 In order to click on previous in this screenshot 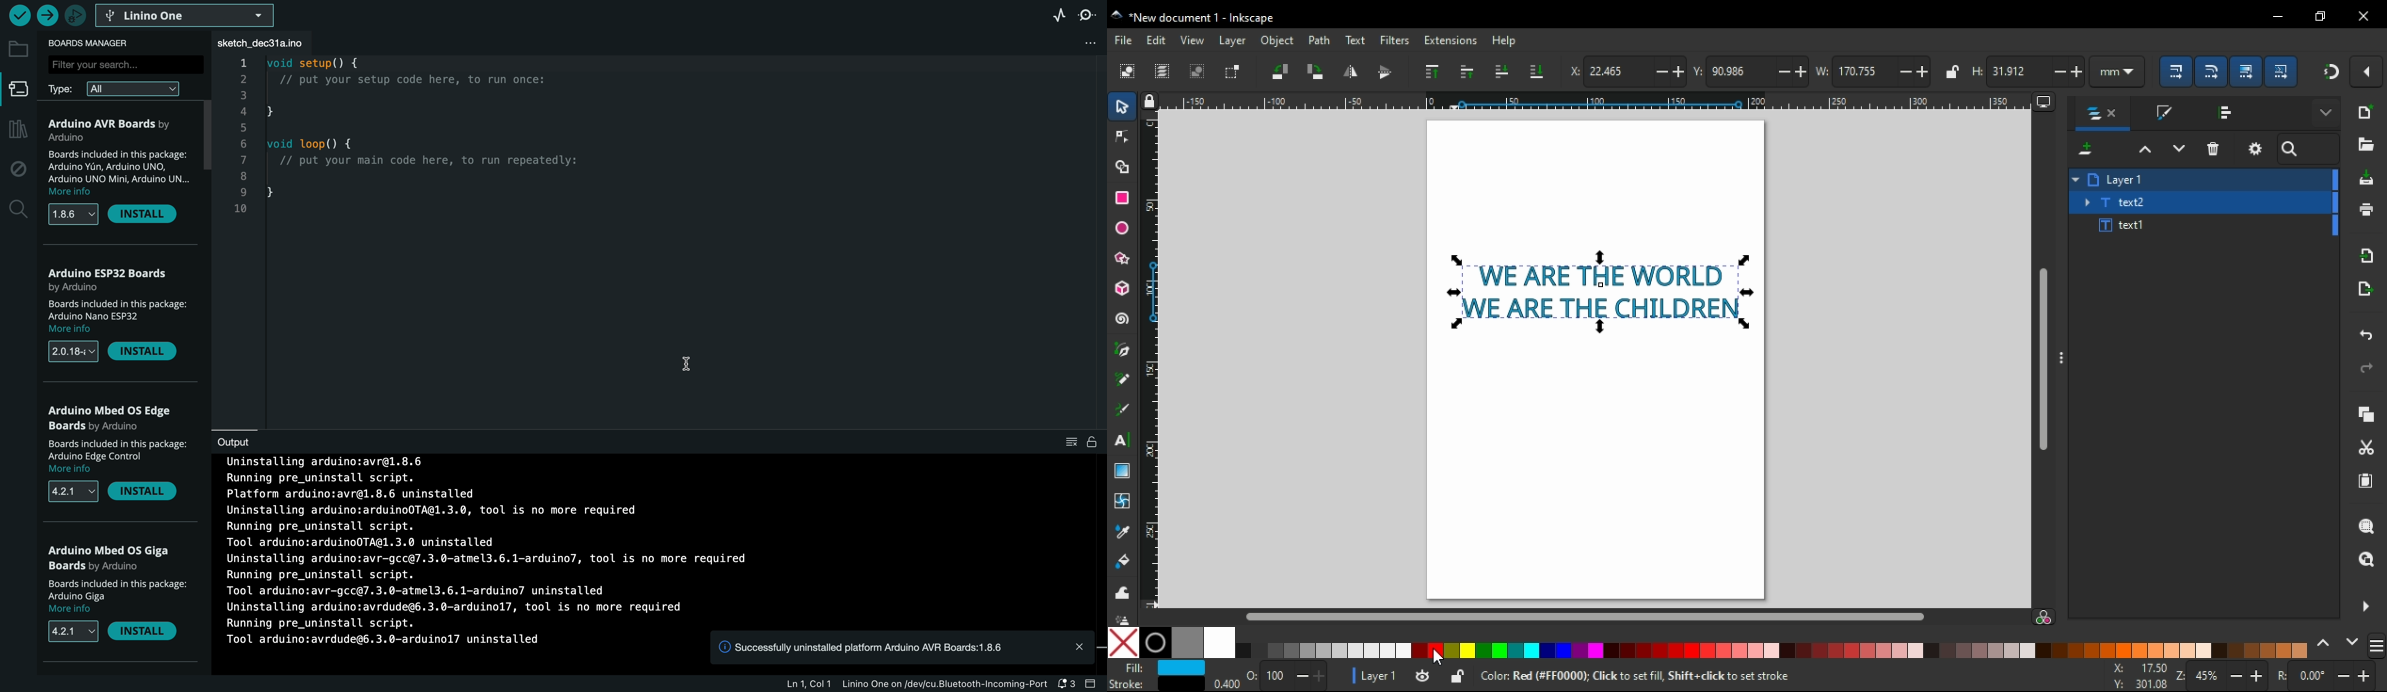, I will do `click(2325, 647)`.